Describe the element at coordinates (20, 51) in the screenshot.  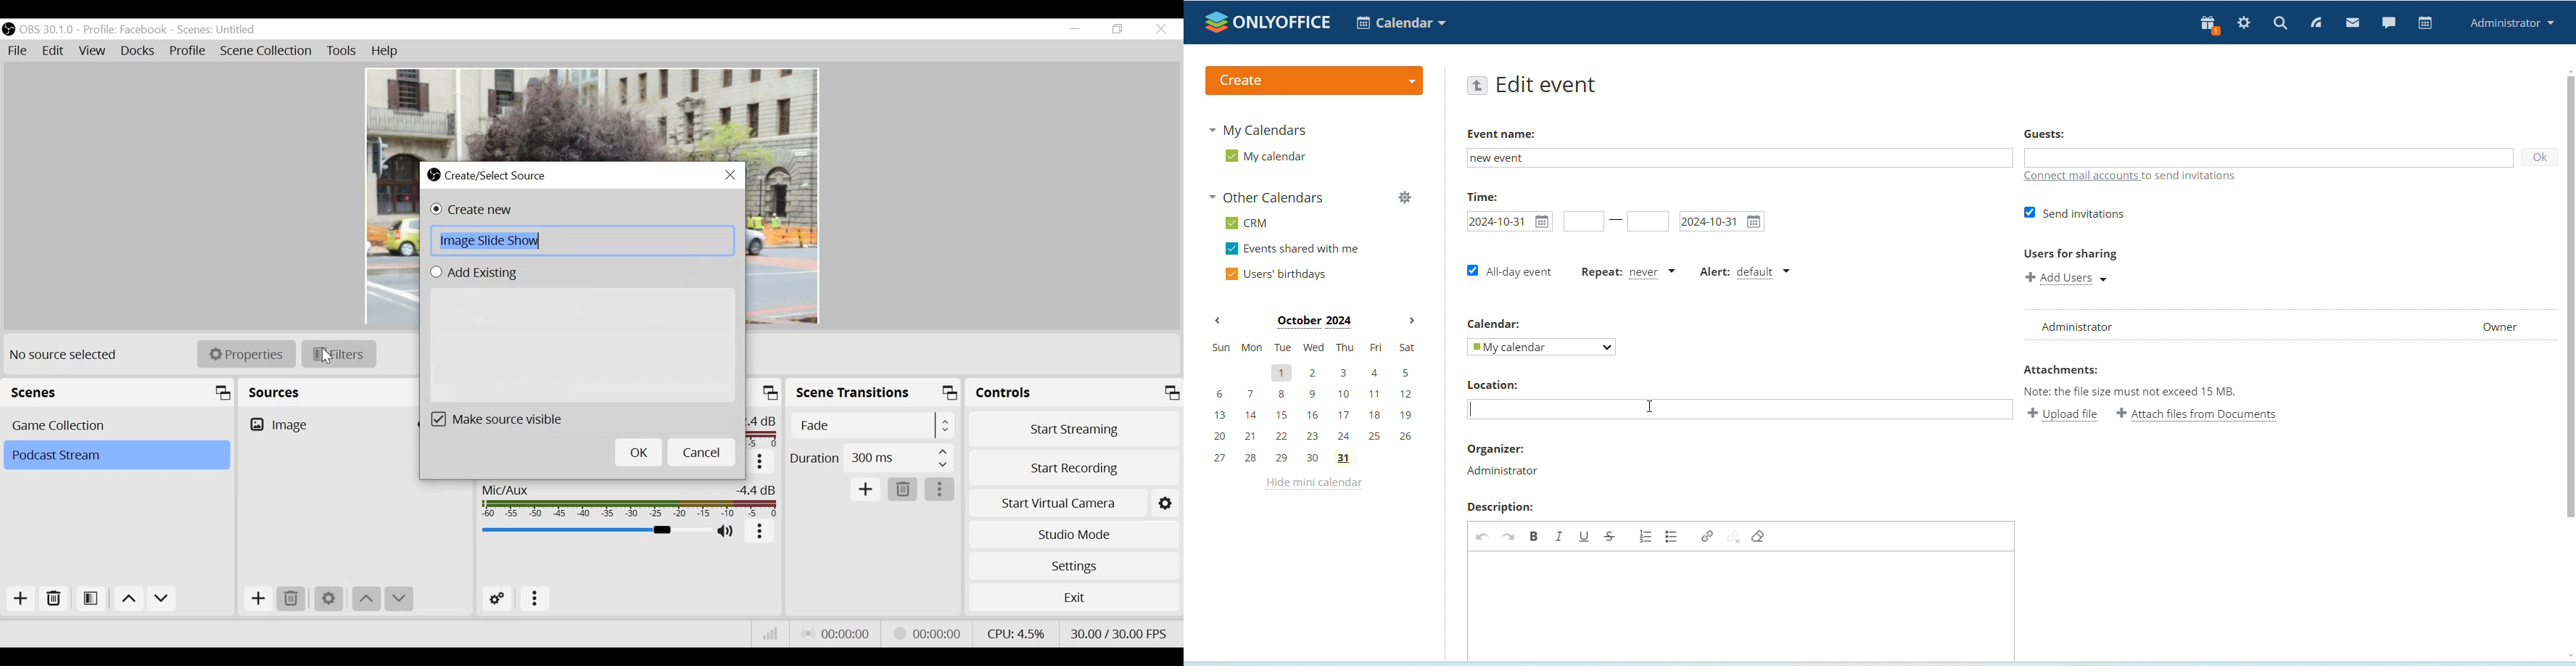
I see `File` at that location.